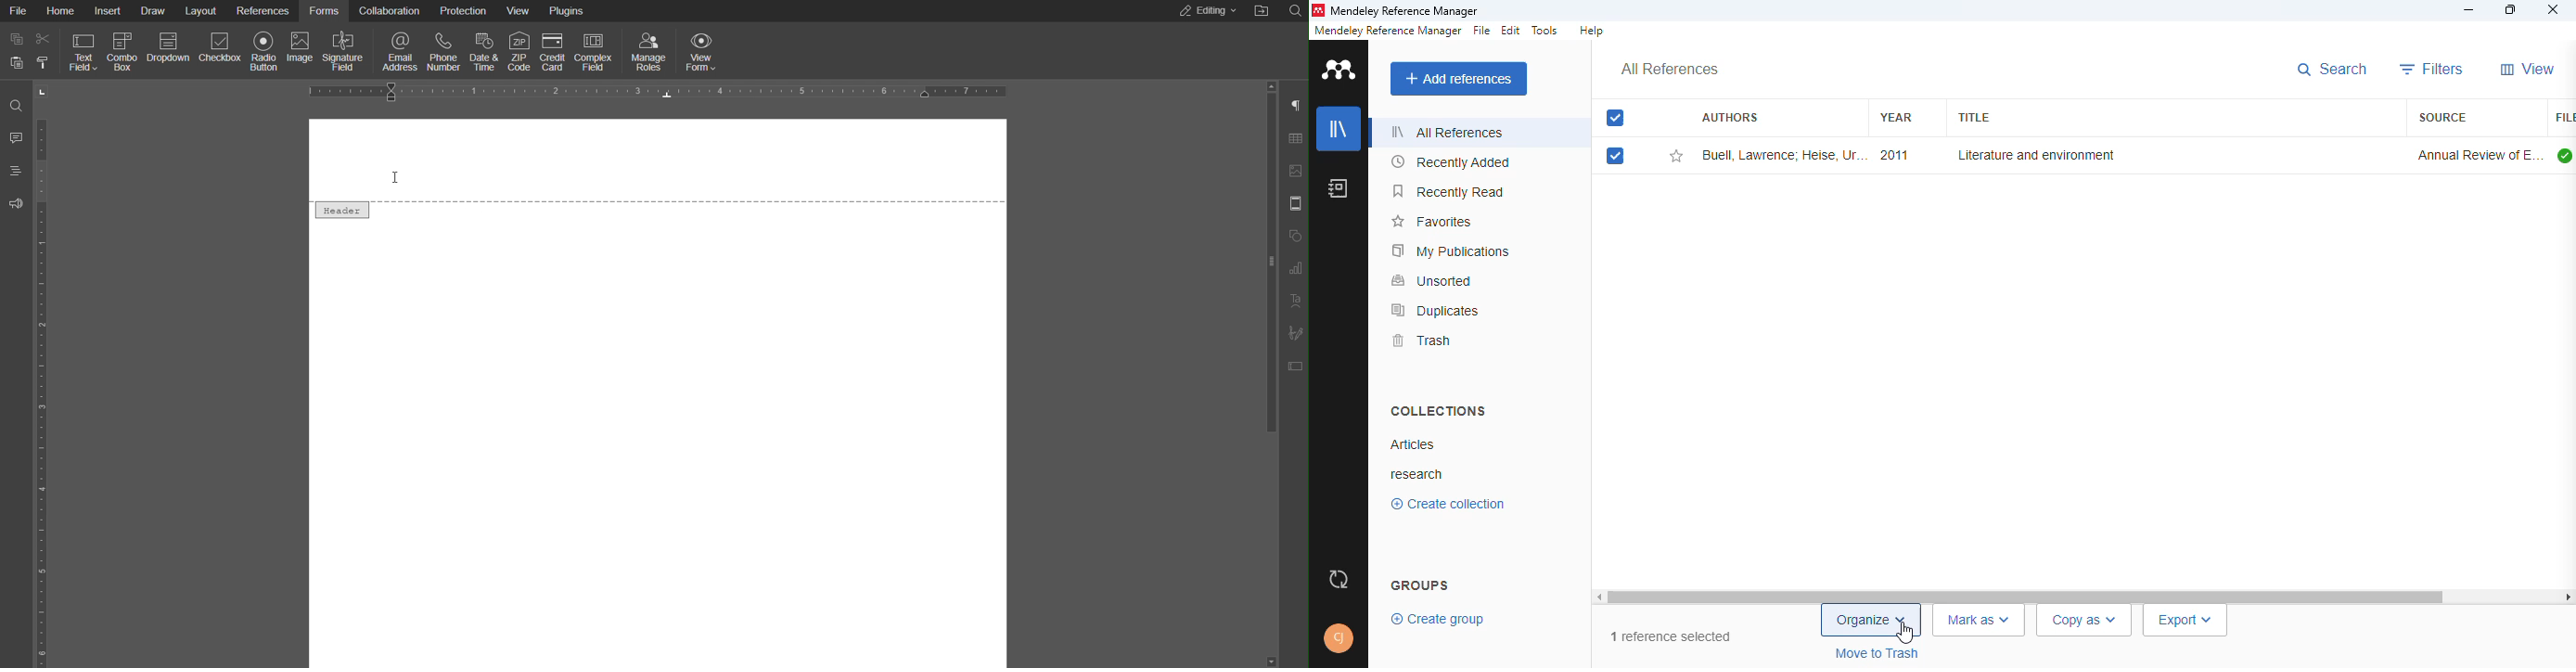 The image size is (2576, 672). Describe the element at coordinates (1616, 118) in the screenshot. I see `select` at that location.